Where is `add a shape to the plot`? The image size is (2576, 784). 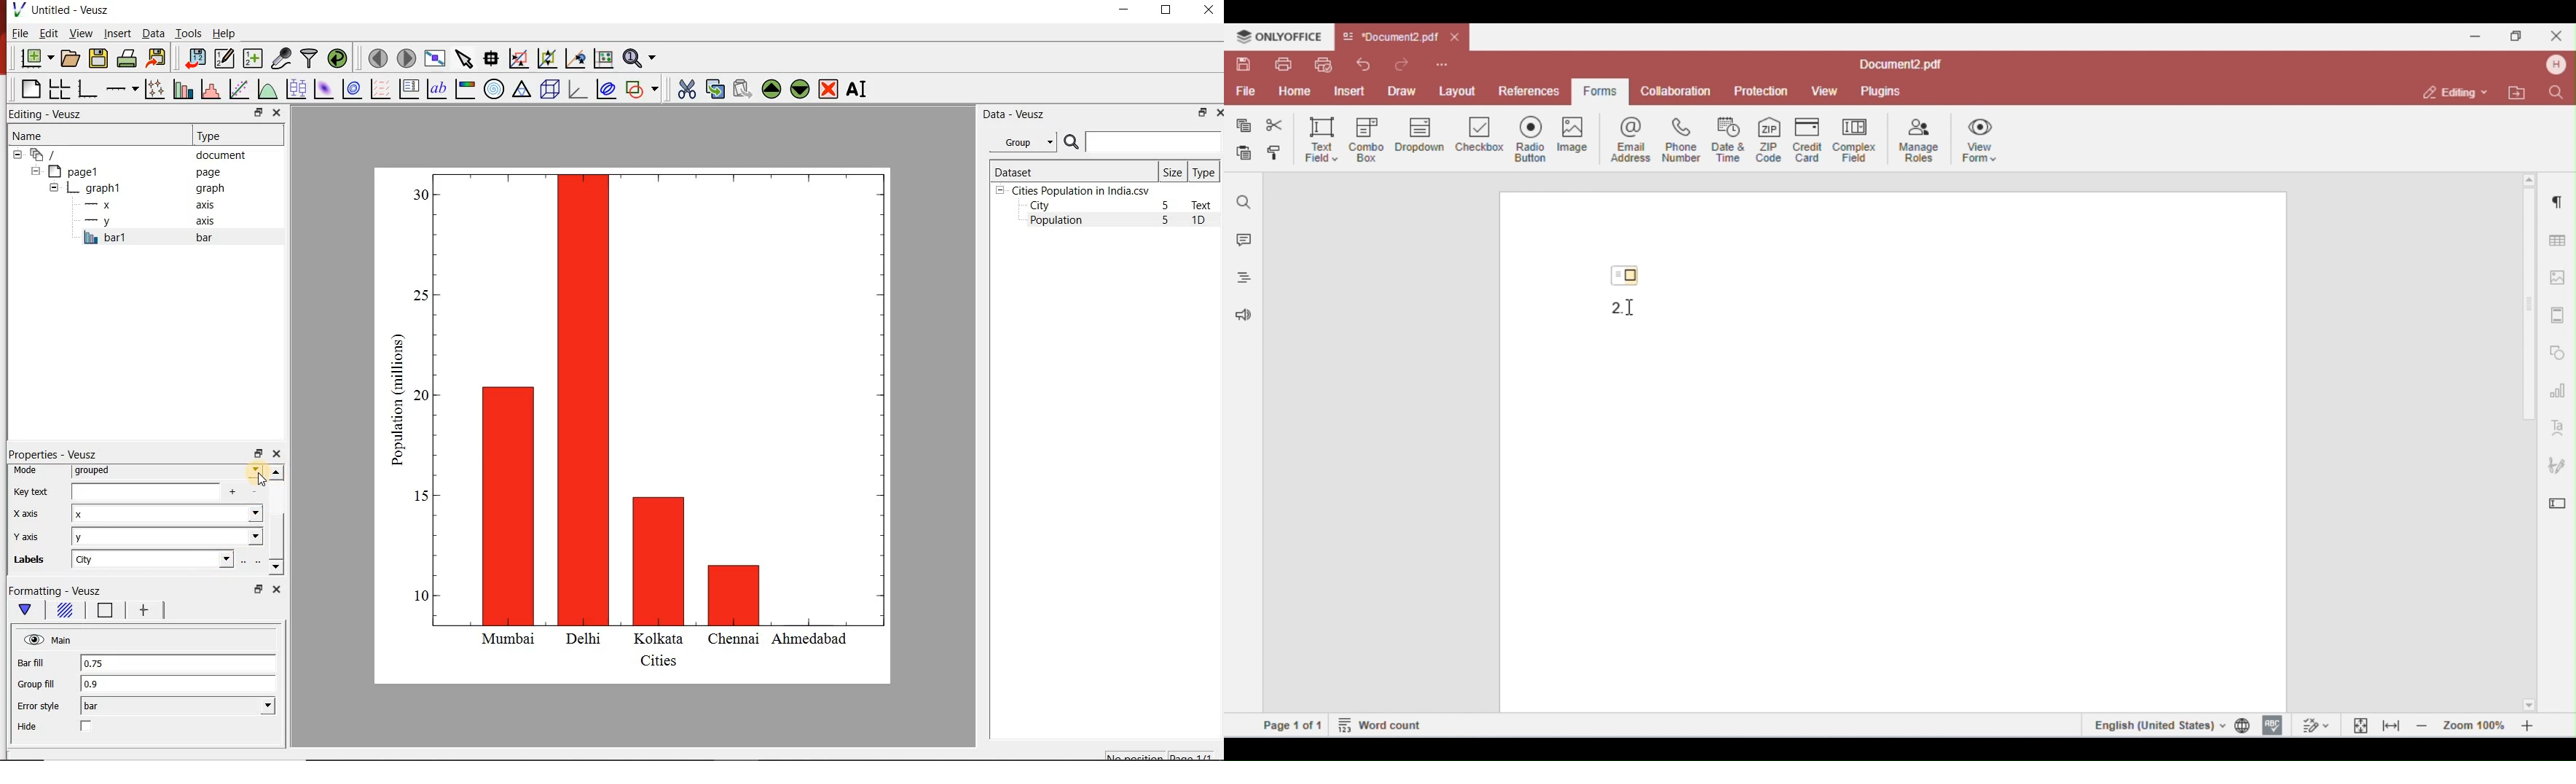
add a shape to the plot is located at coordinates (643, 88).